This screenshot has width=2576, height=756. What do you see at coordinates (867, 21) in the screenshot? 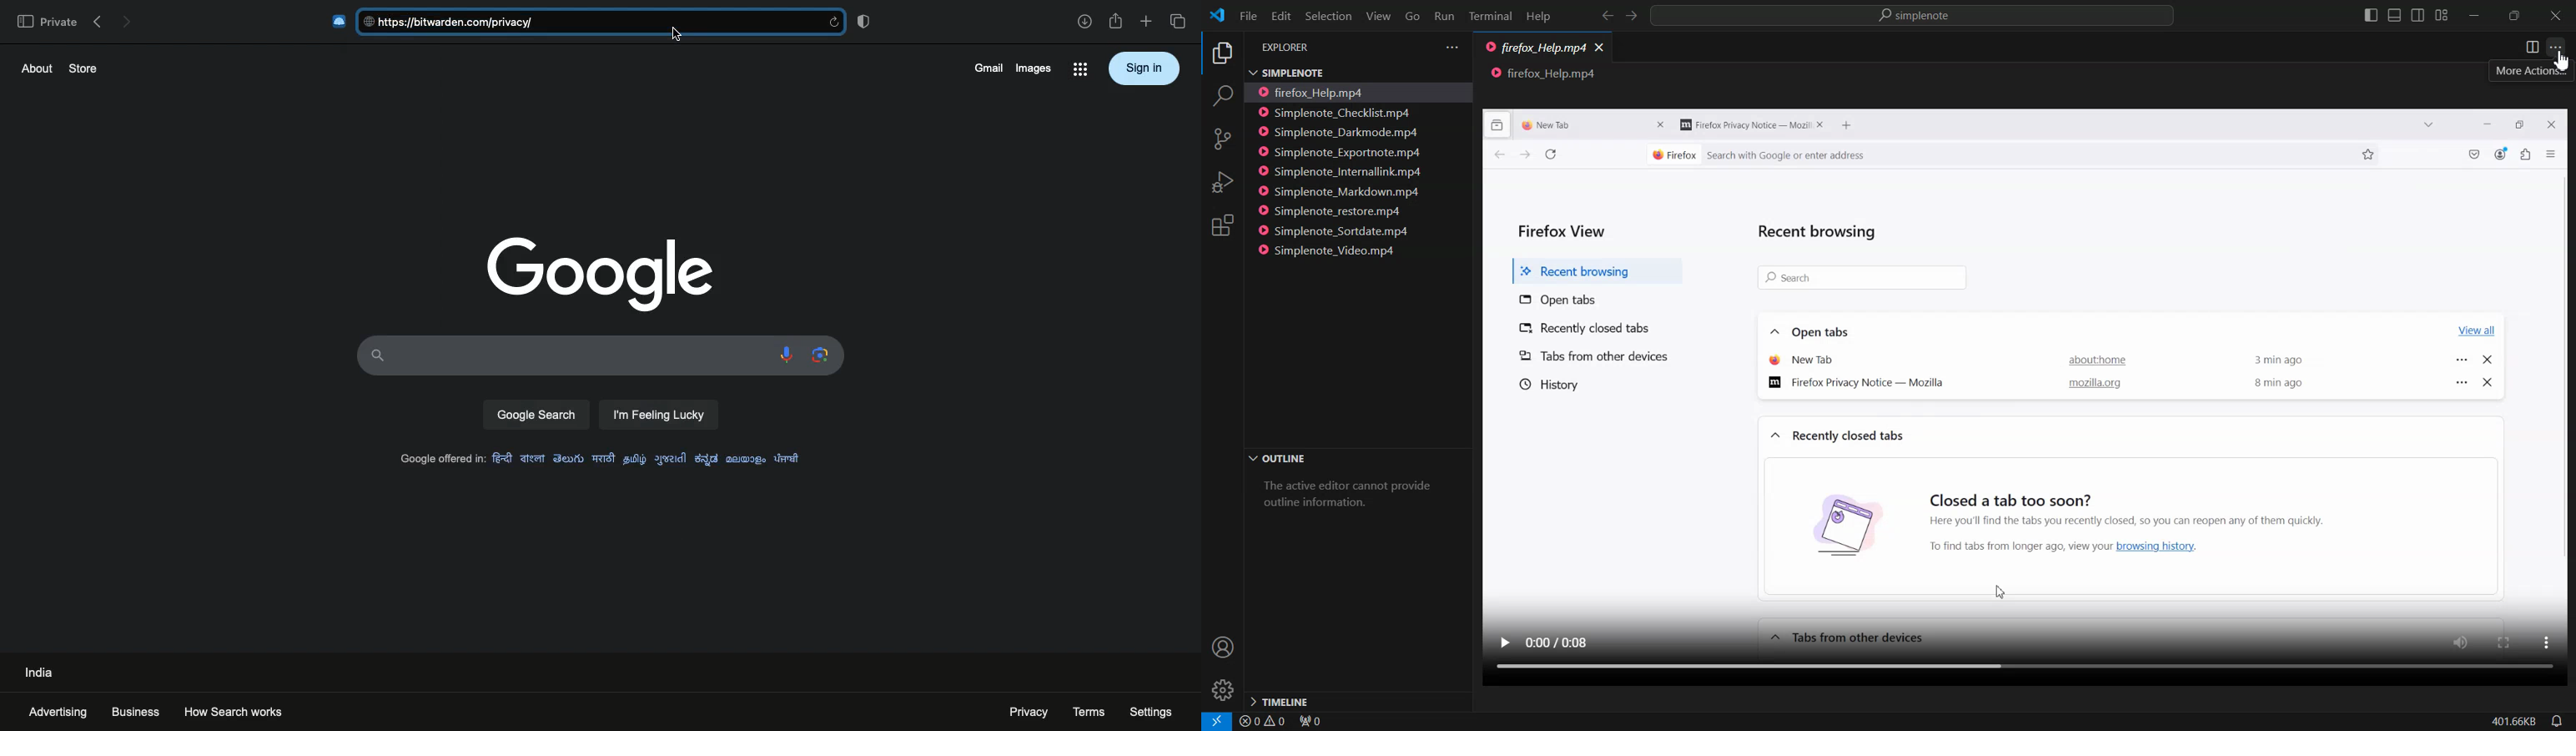
I see `badge` at bounding box center [867, 21].